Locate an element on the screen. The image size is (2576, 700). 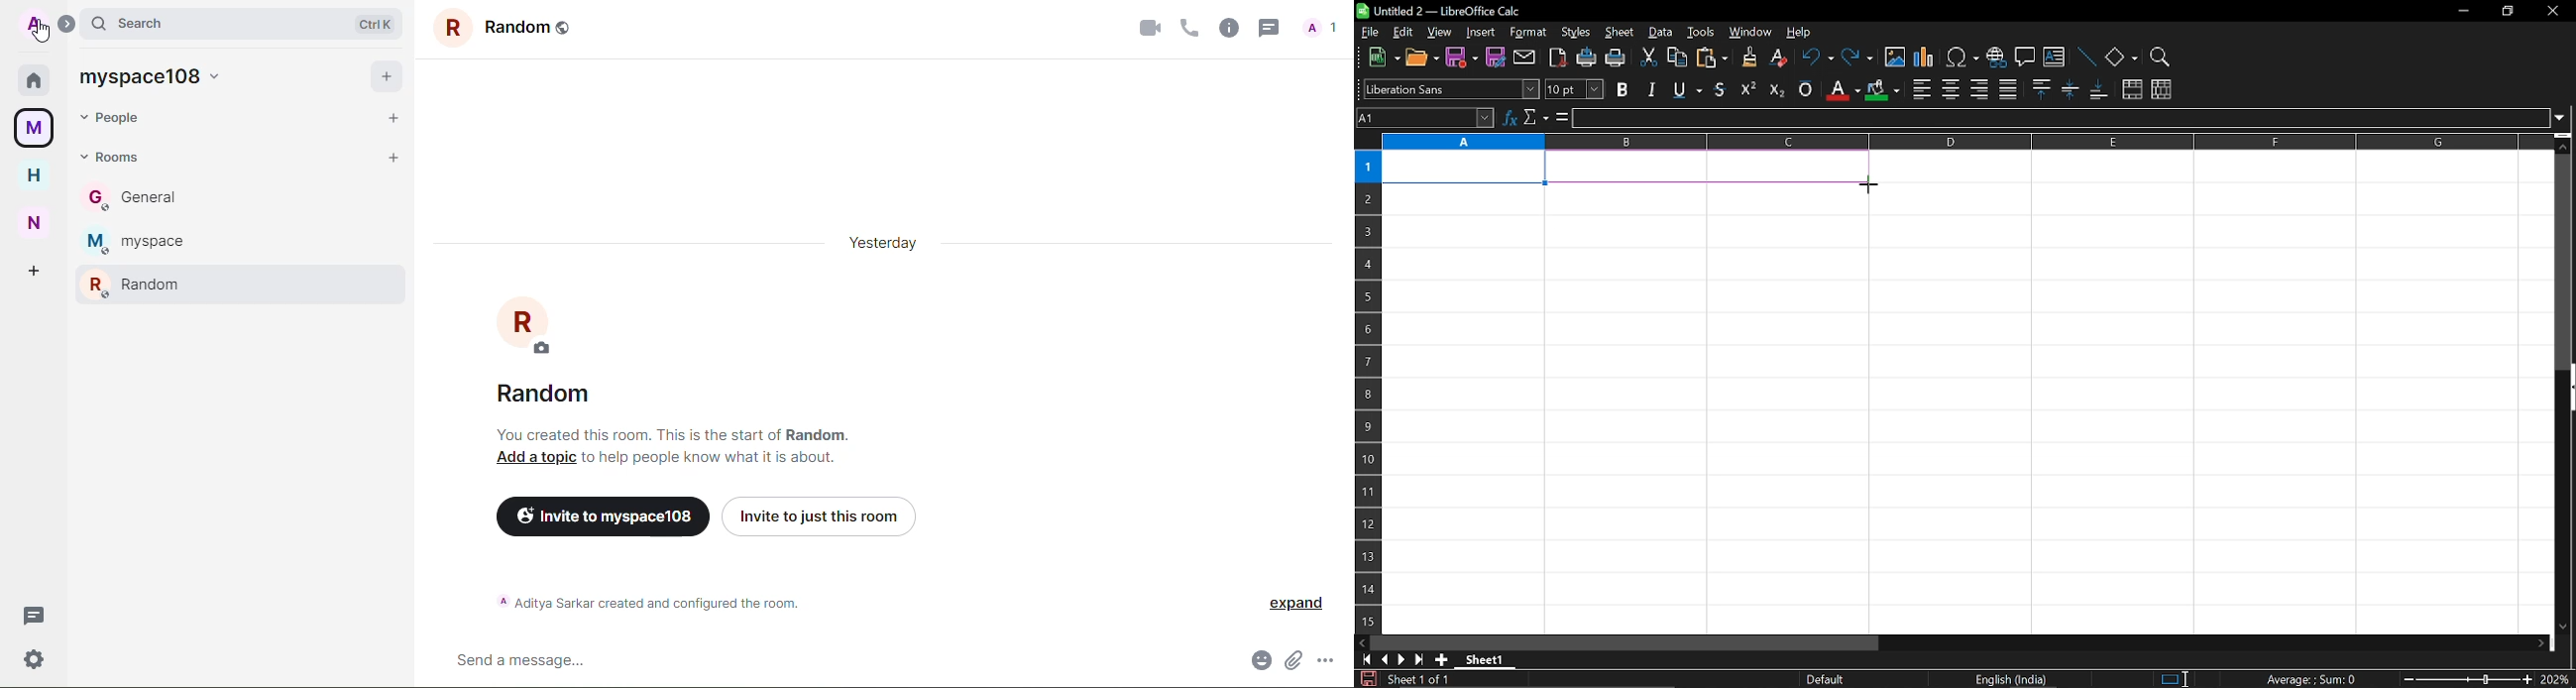
cut is located at coordinates (1650, 57).